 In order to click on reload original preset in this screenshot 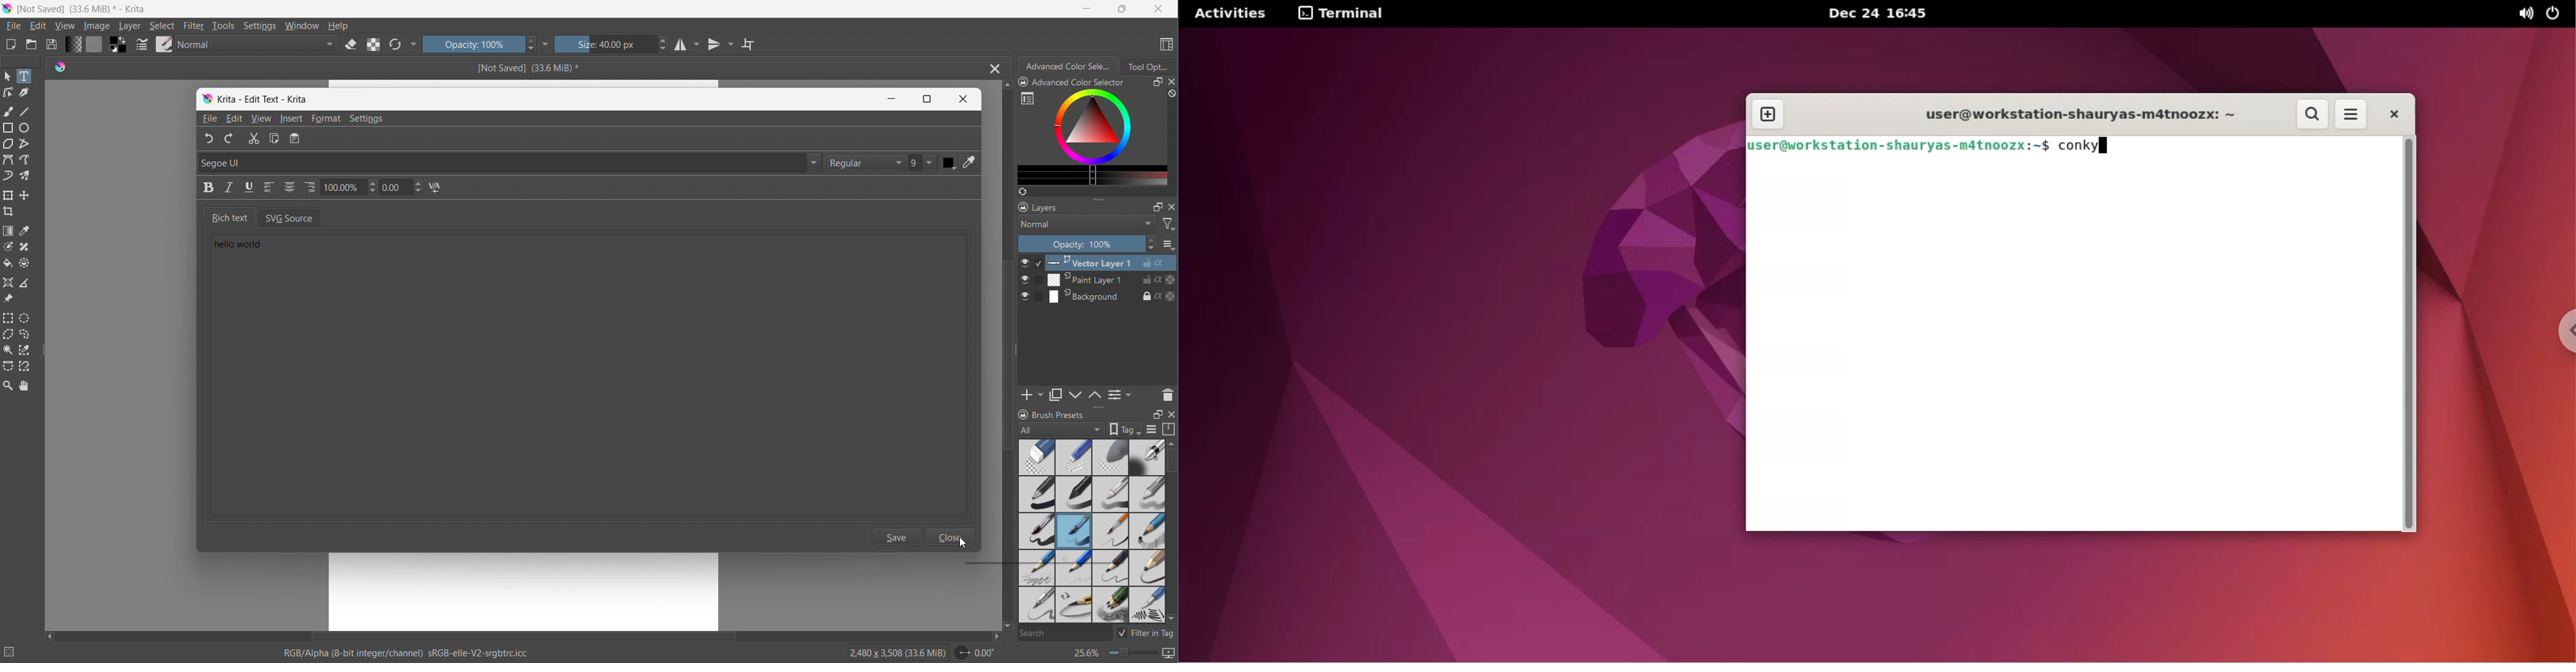, I will do `click(395, 44)`.